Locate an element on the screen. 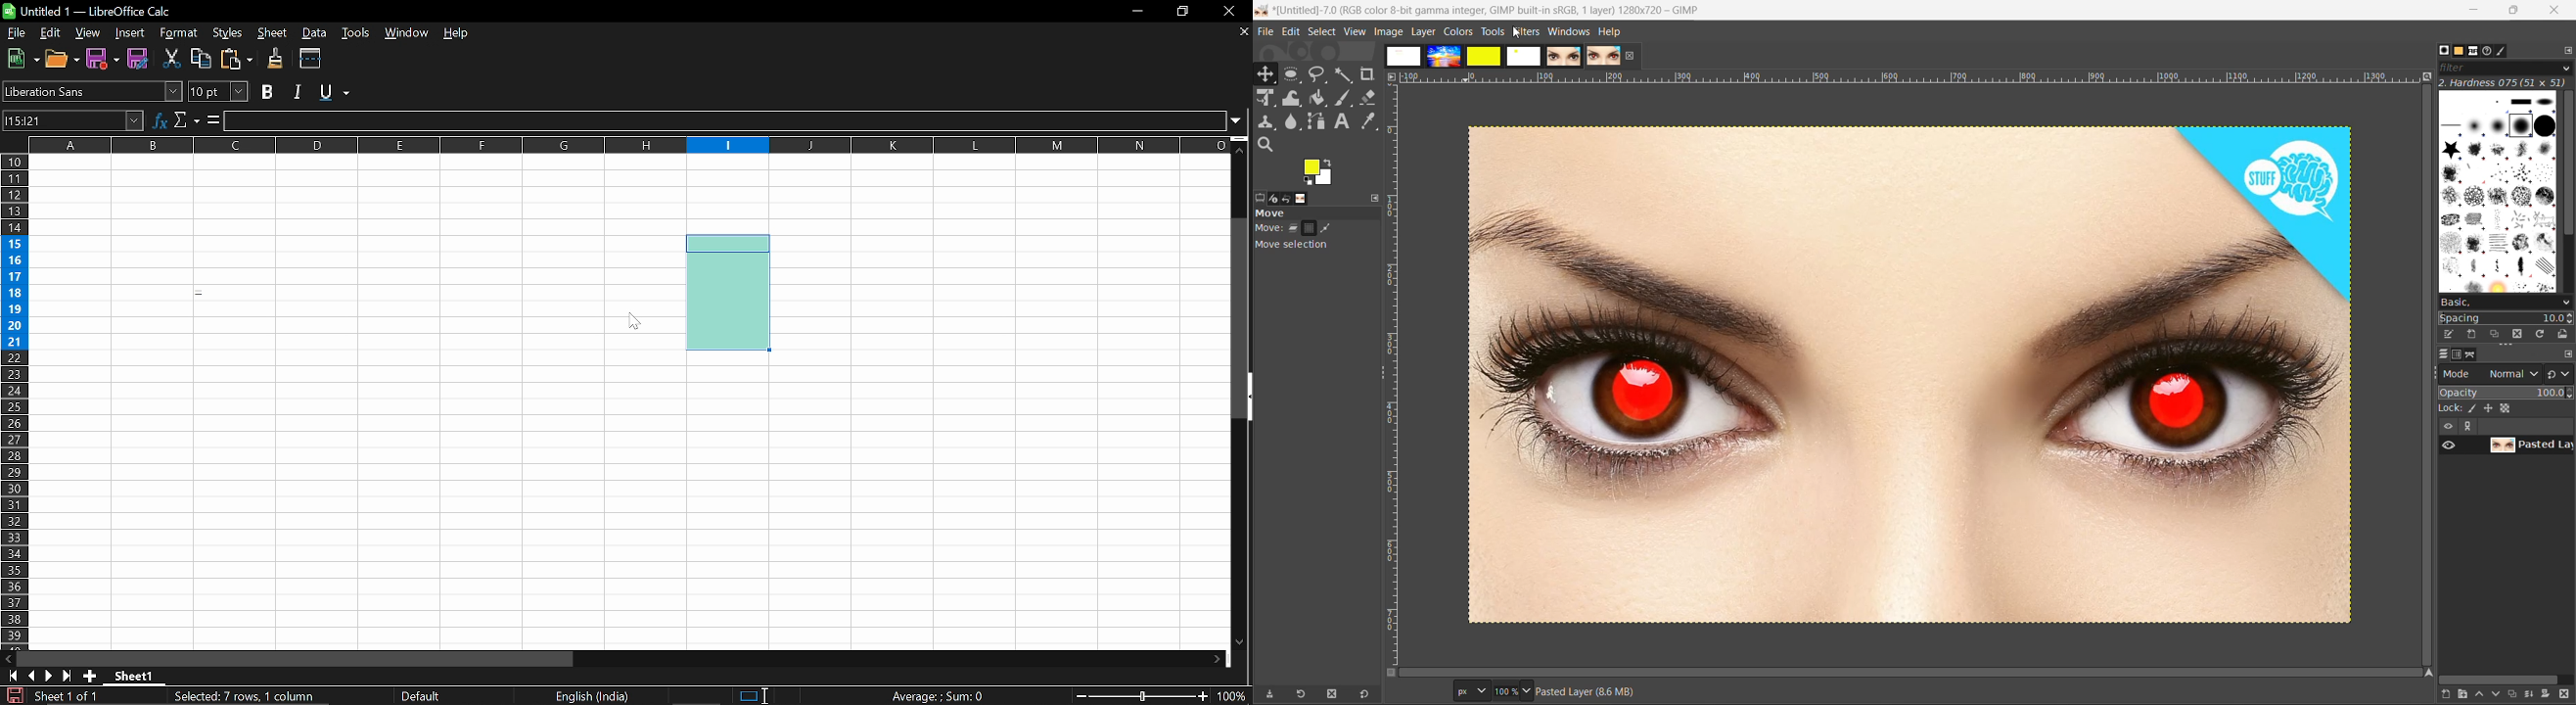  Current window is located at coordinates (97, 11).